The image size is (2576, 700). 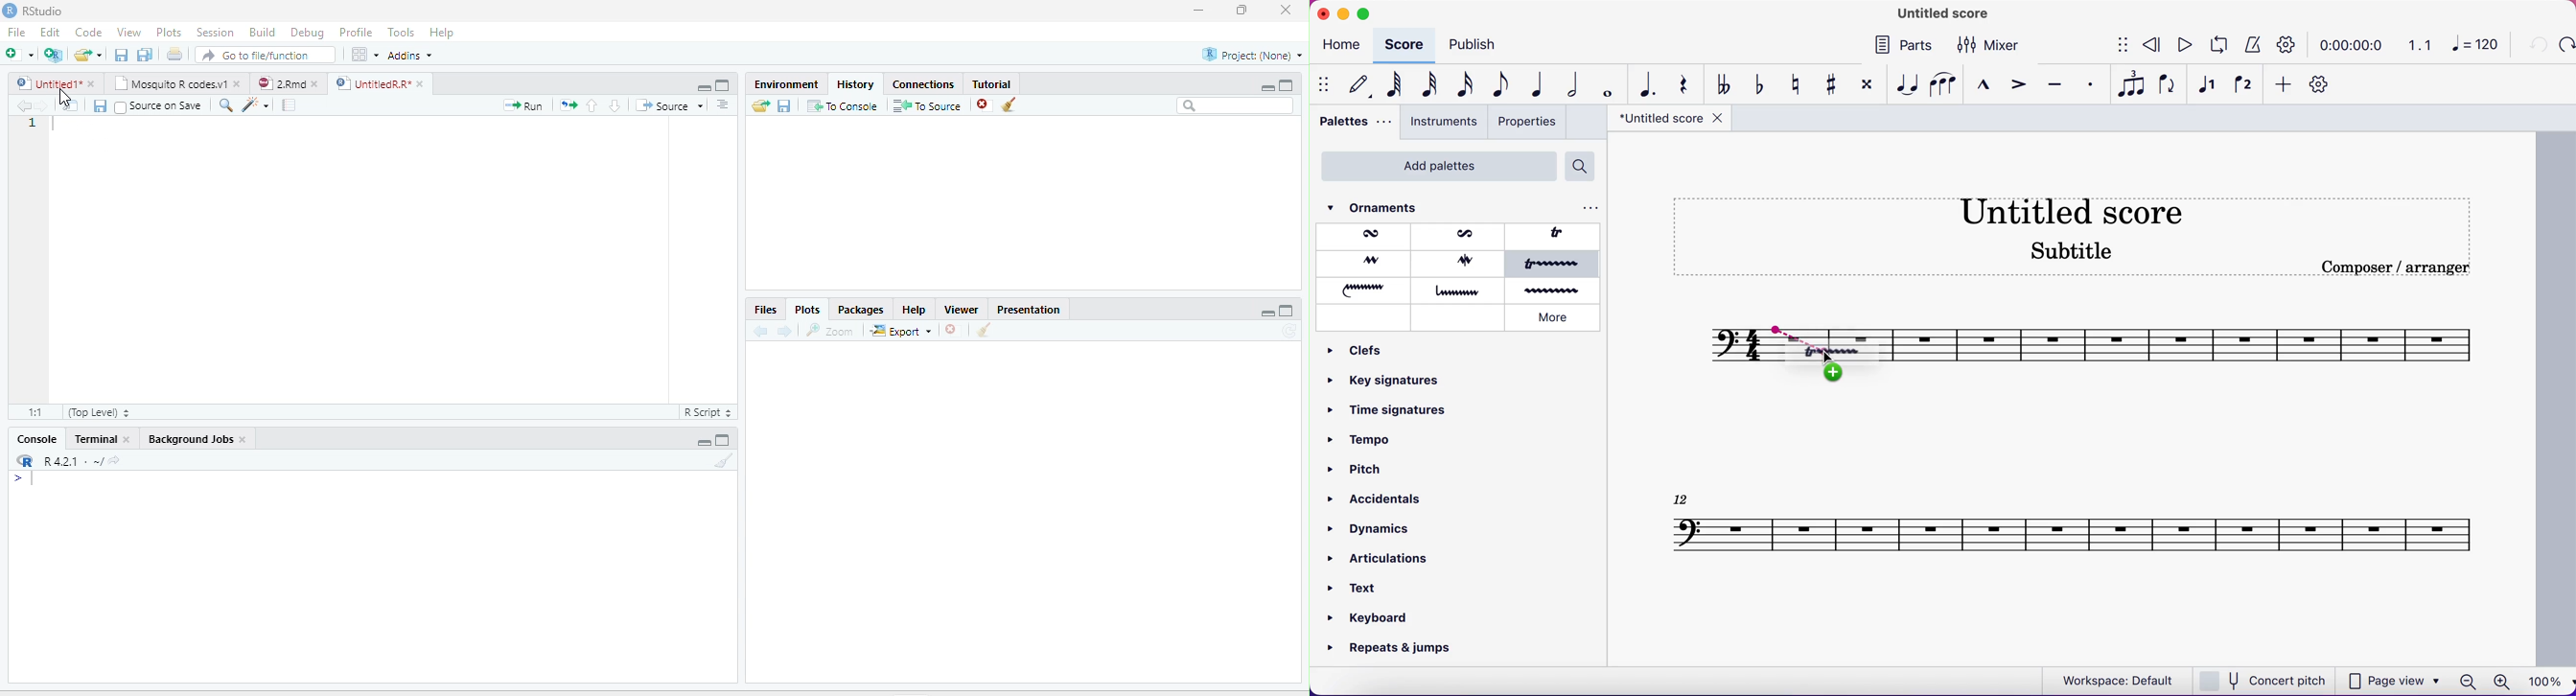 I want to click on properties, so click(x=1530, y=123).